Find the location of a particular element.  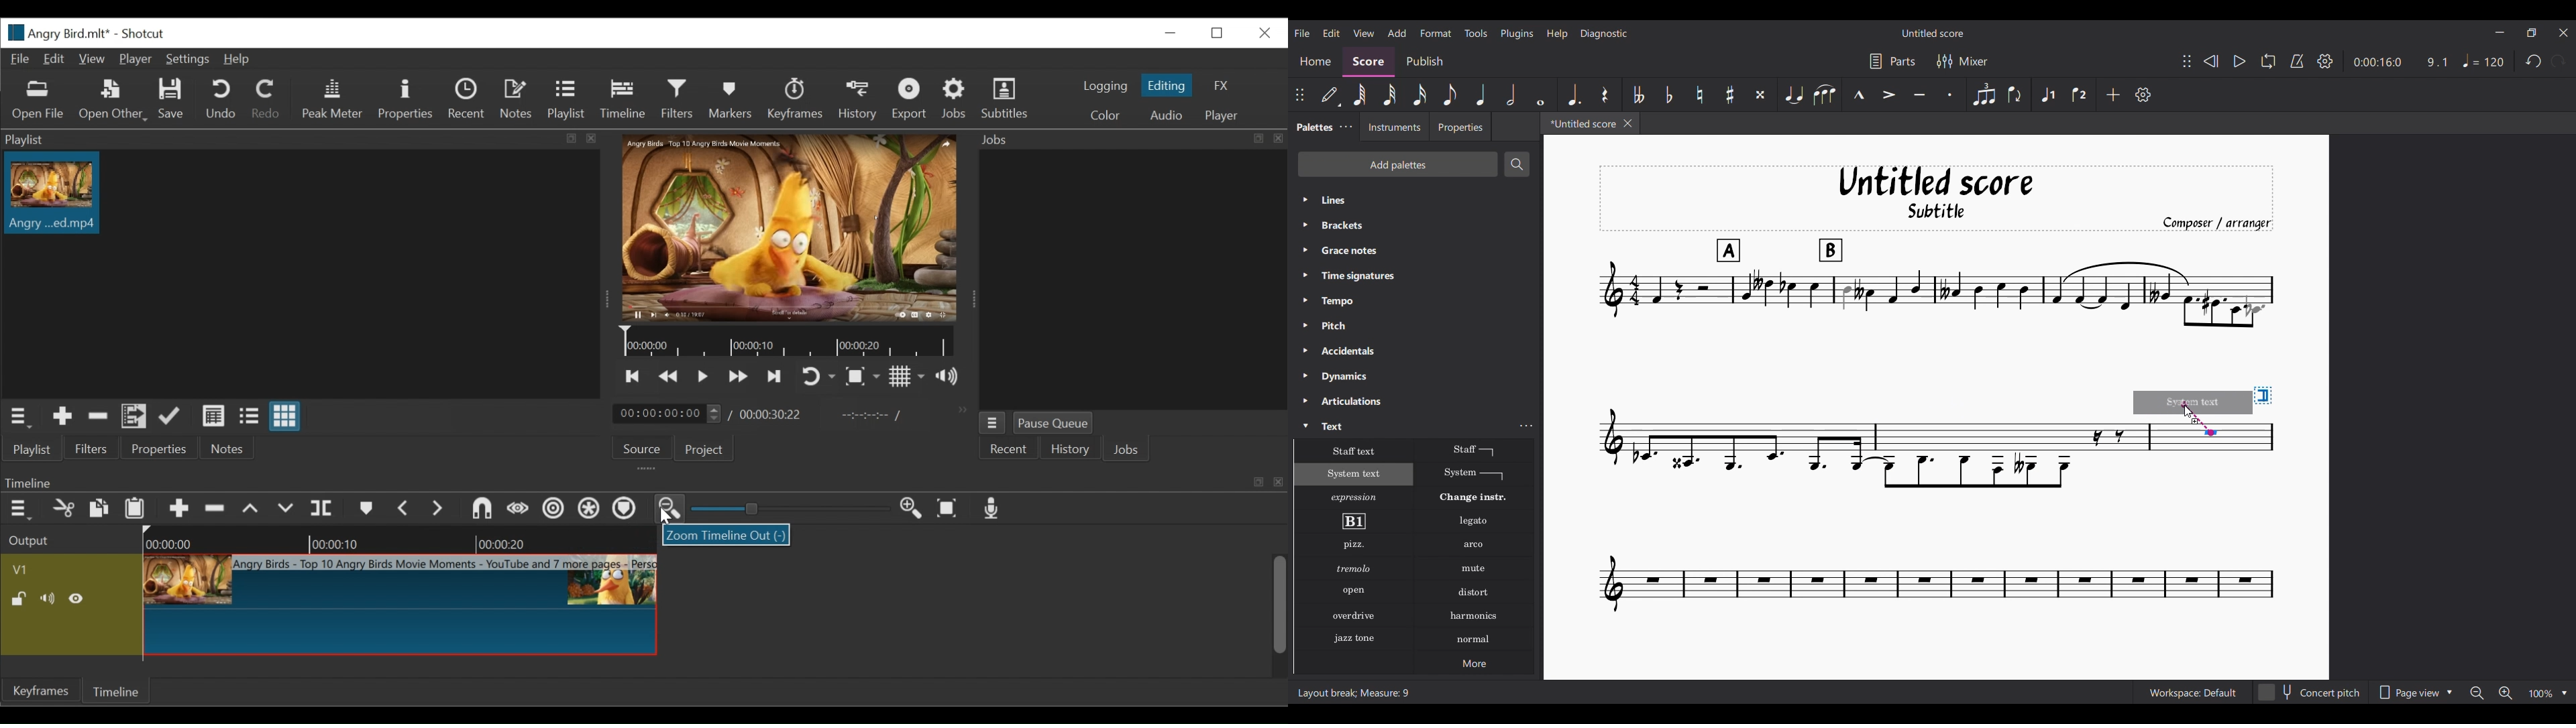

Open Other is located at coordinates (112, 99).